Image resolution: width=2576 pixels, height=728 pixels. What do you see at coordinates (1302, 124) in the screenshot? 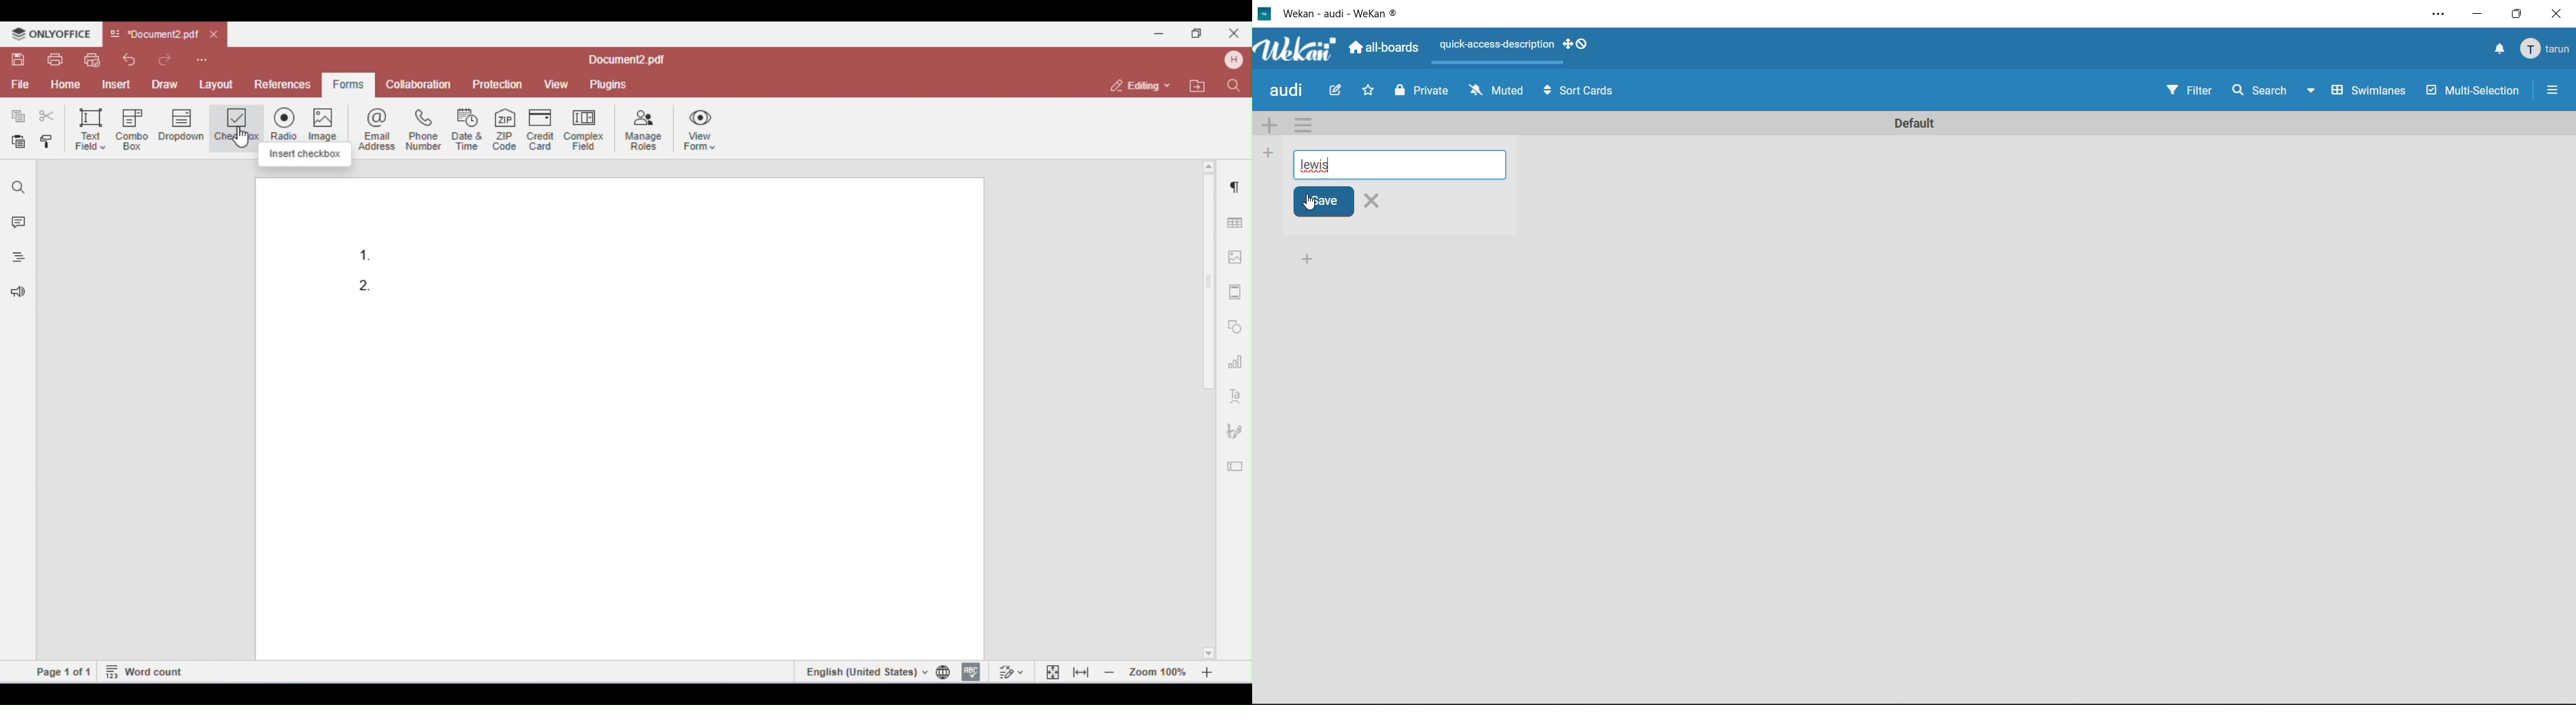
I see `swimlane action` at bounding box center [1302, 124].